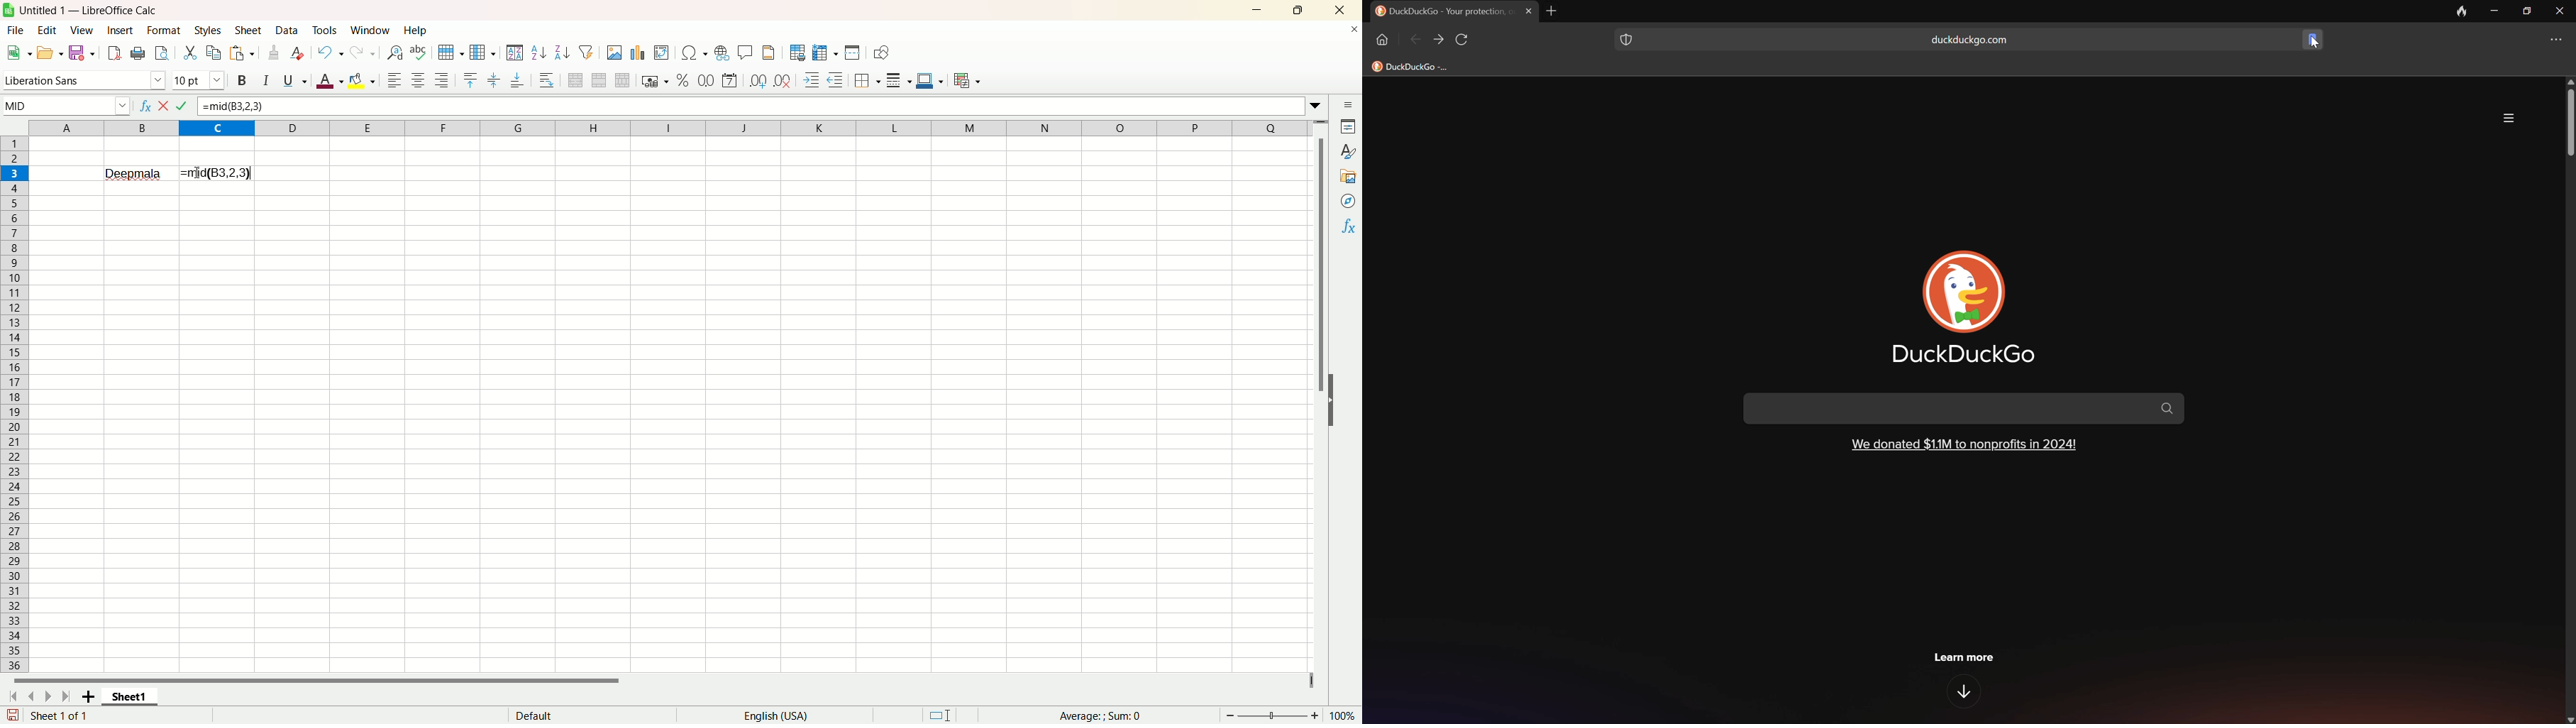 Image resolution: width=2576 pixels, height=728 pixels. I want to click on Insert chart, so click(640, 53).